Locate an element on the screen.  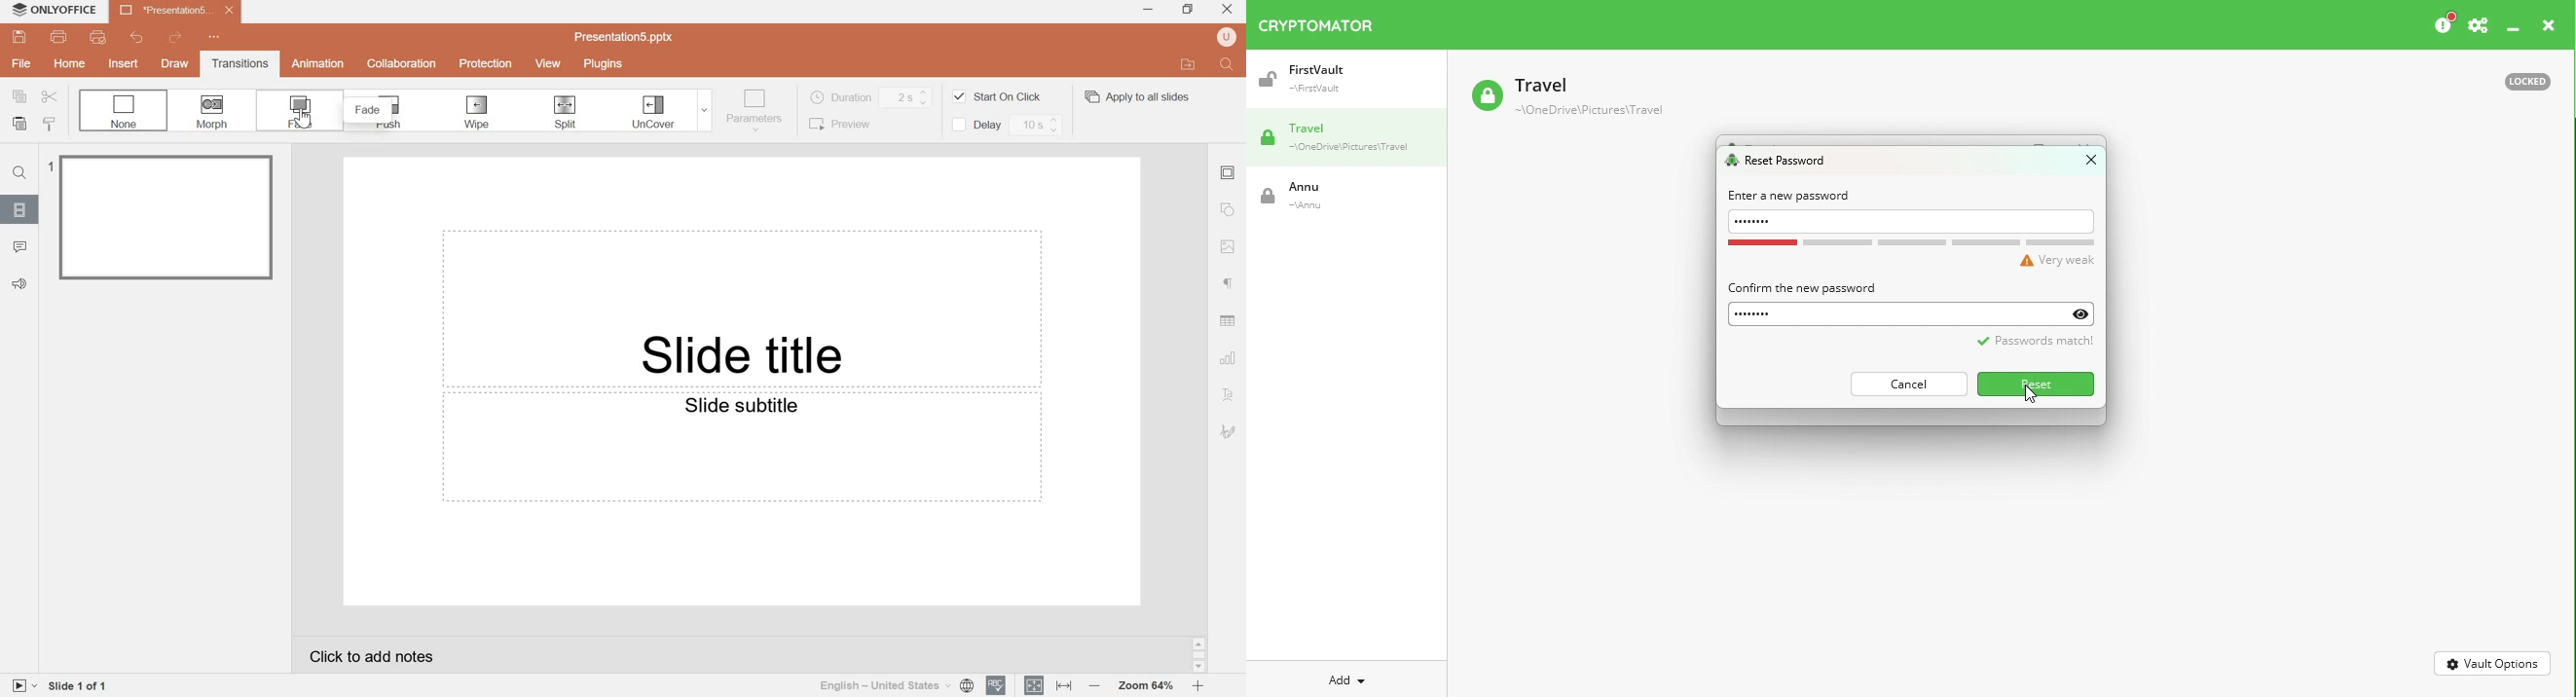
cursor is located at coordinates (304, 117).